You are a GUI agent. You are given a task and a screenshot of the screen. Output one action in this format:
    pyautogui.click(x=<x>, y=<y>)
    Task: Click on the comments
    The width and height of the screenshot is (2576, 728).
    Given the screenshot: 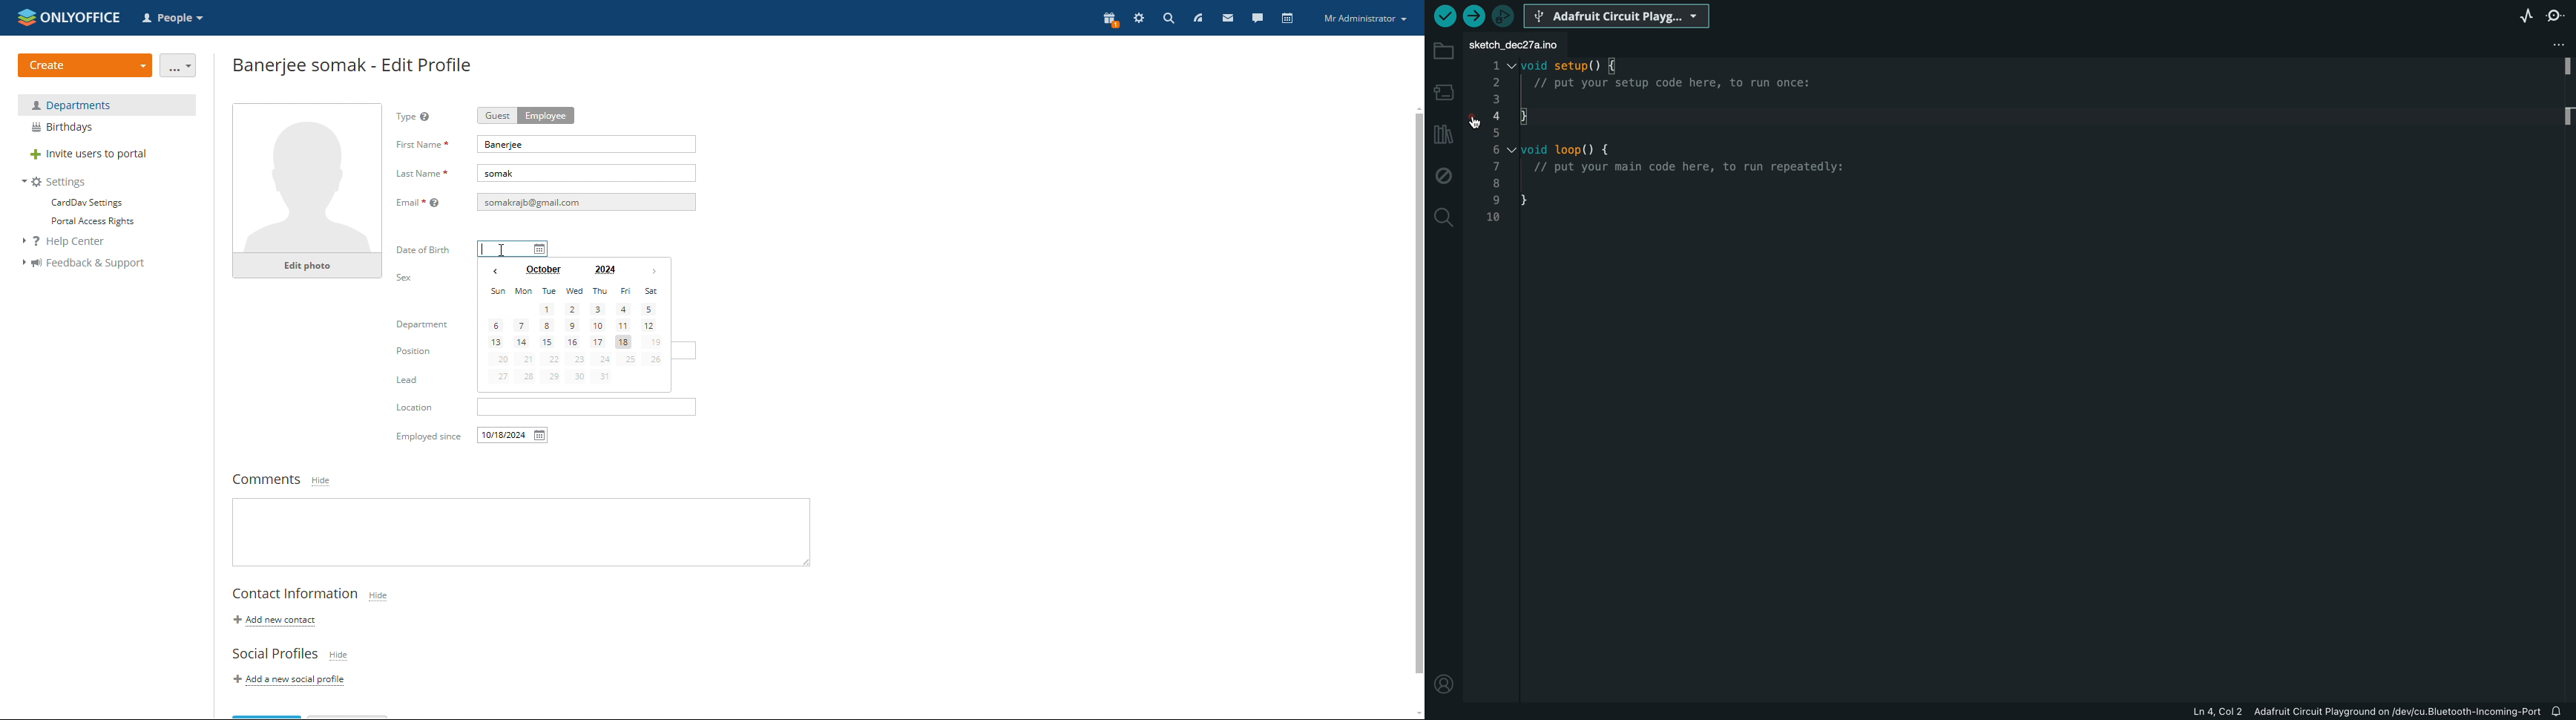 What is the action you would take?
    pyautogui.click(x=263, y=480)
    